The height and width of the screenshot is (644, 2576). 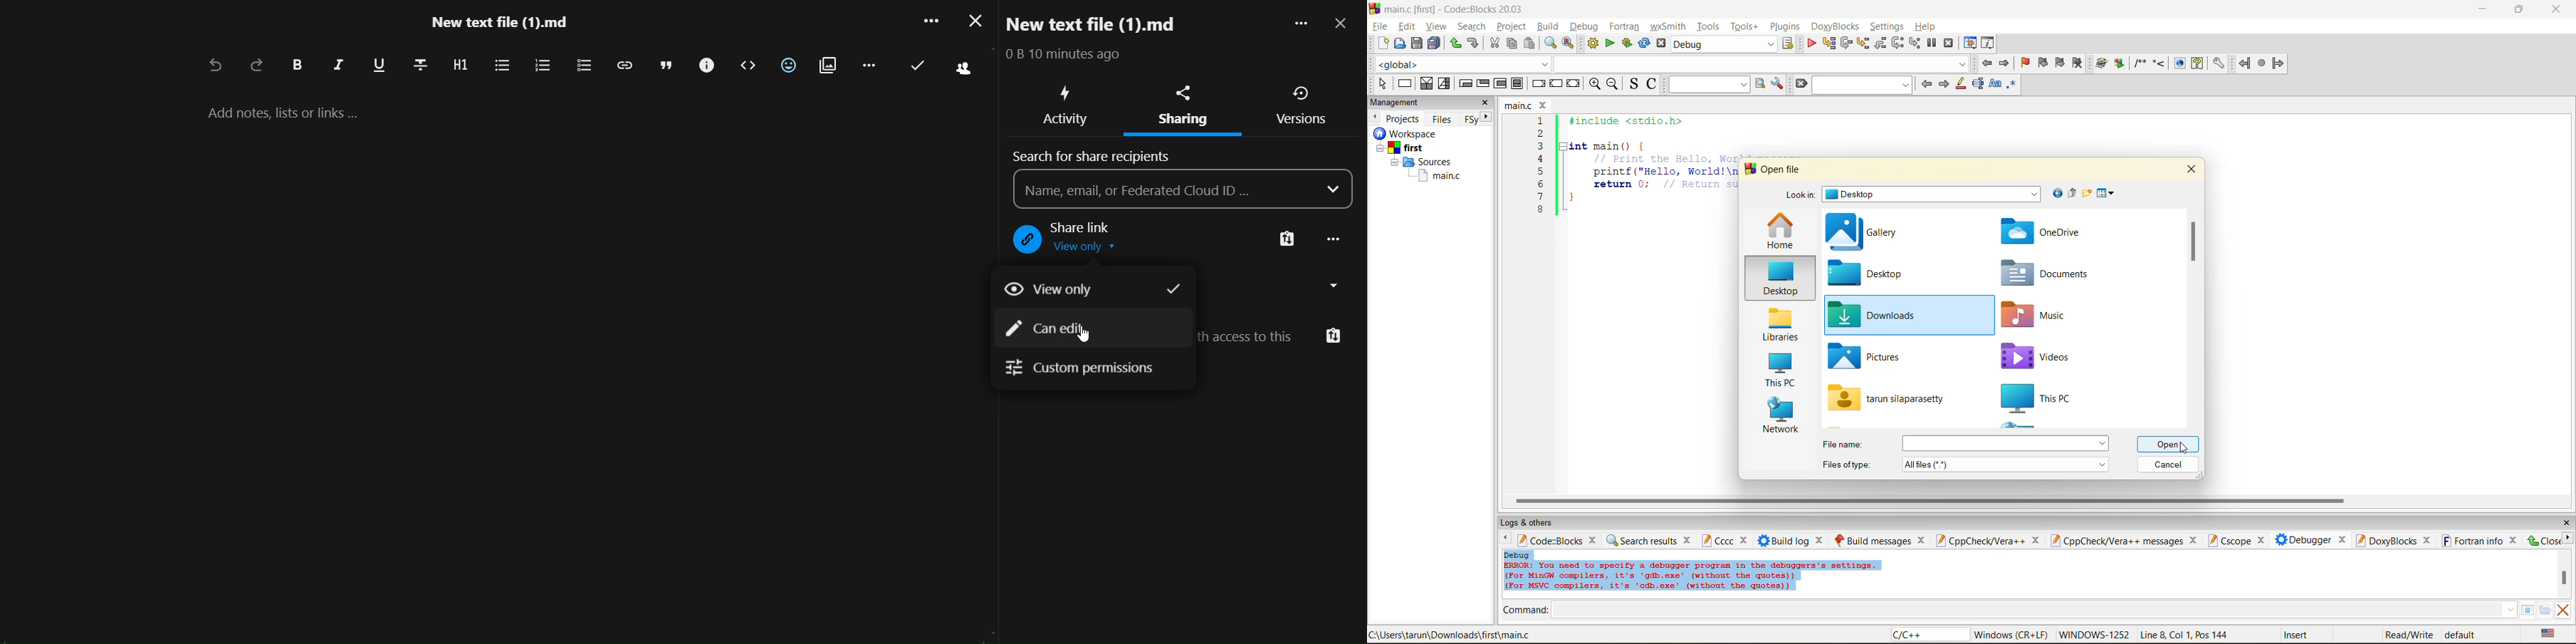 I want to click on dropdown, so click(x=1334, y=189).